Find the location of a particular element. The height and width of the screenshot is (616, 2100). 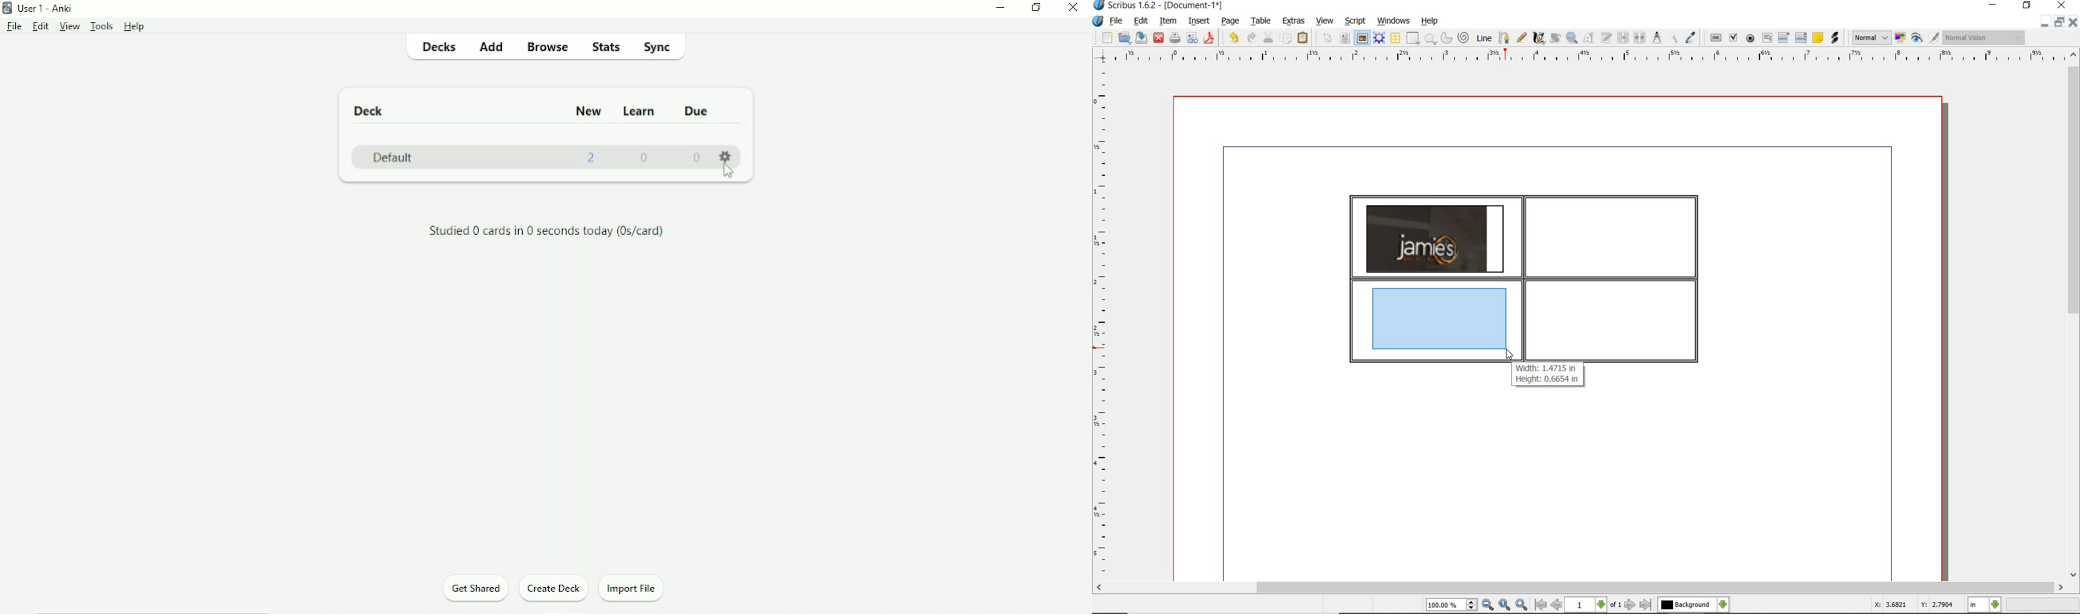

View is located at coordinates (70, 27).